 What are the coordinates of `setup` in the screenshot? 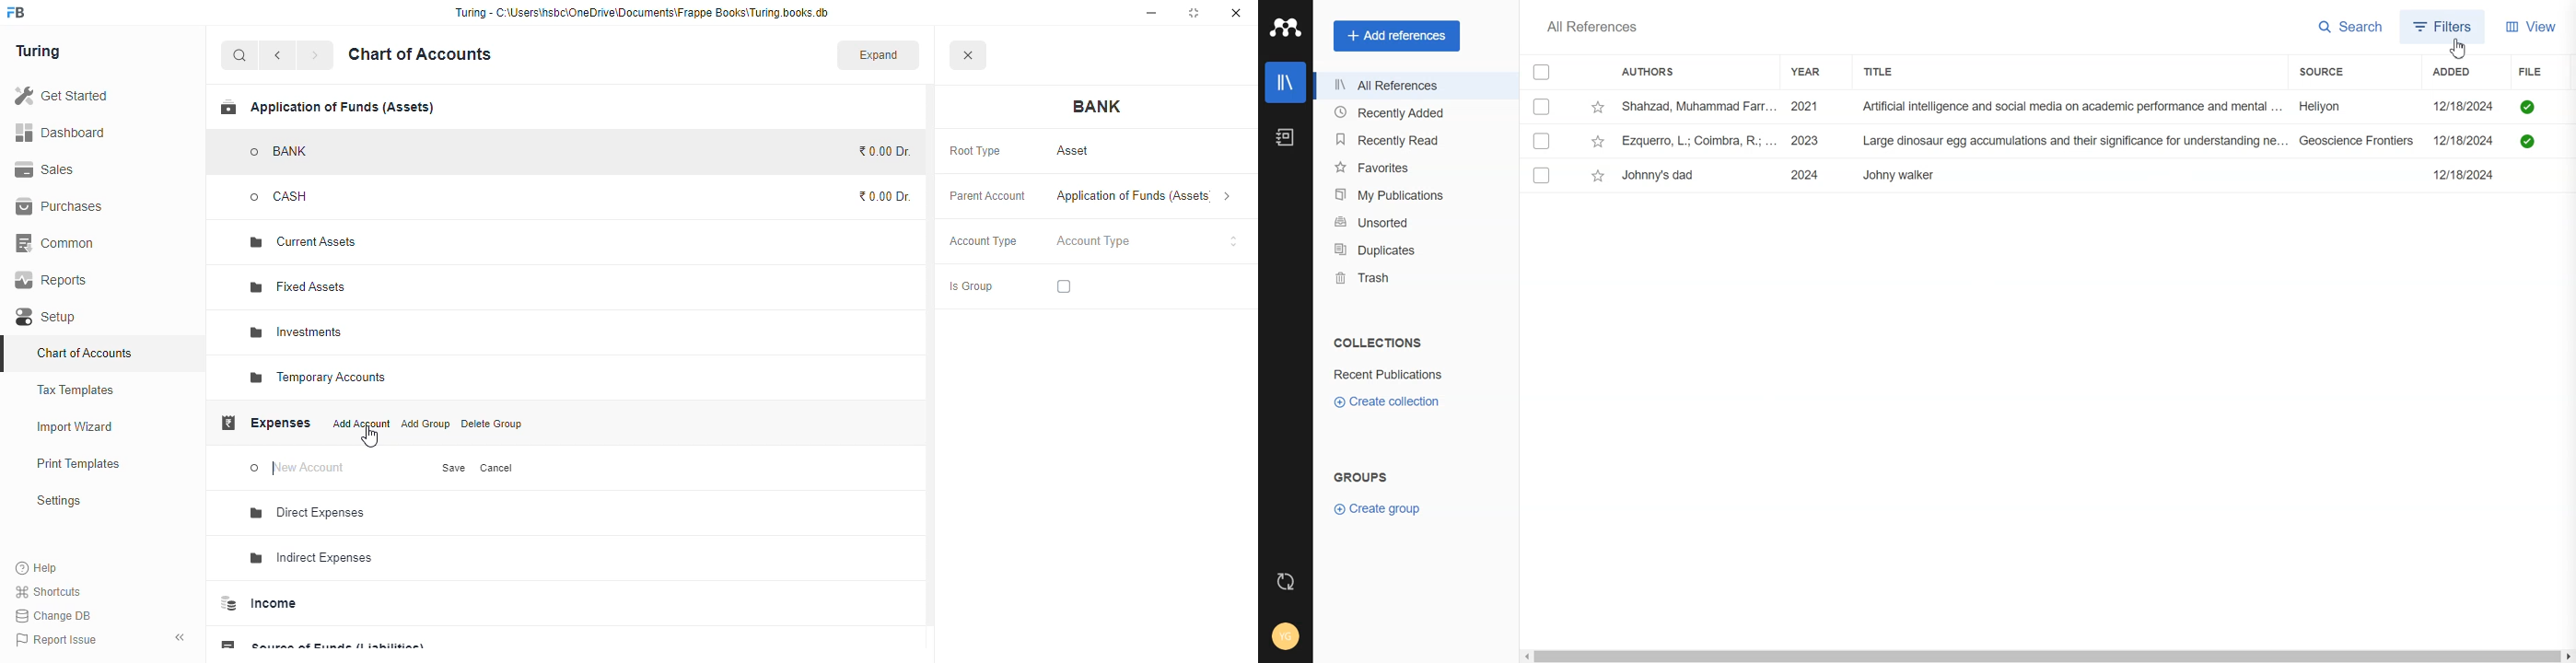 It's located at (48, 317).